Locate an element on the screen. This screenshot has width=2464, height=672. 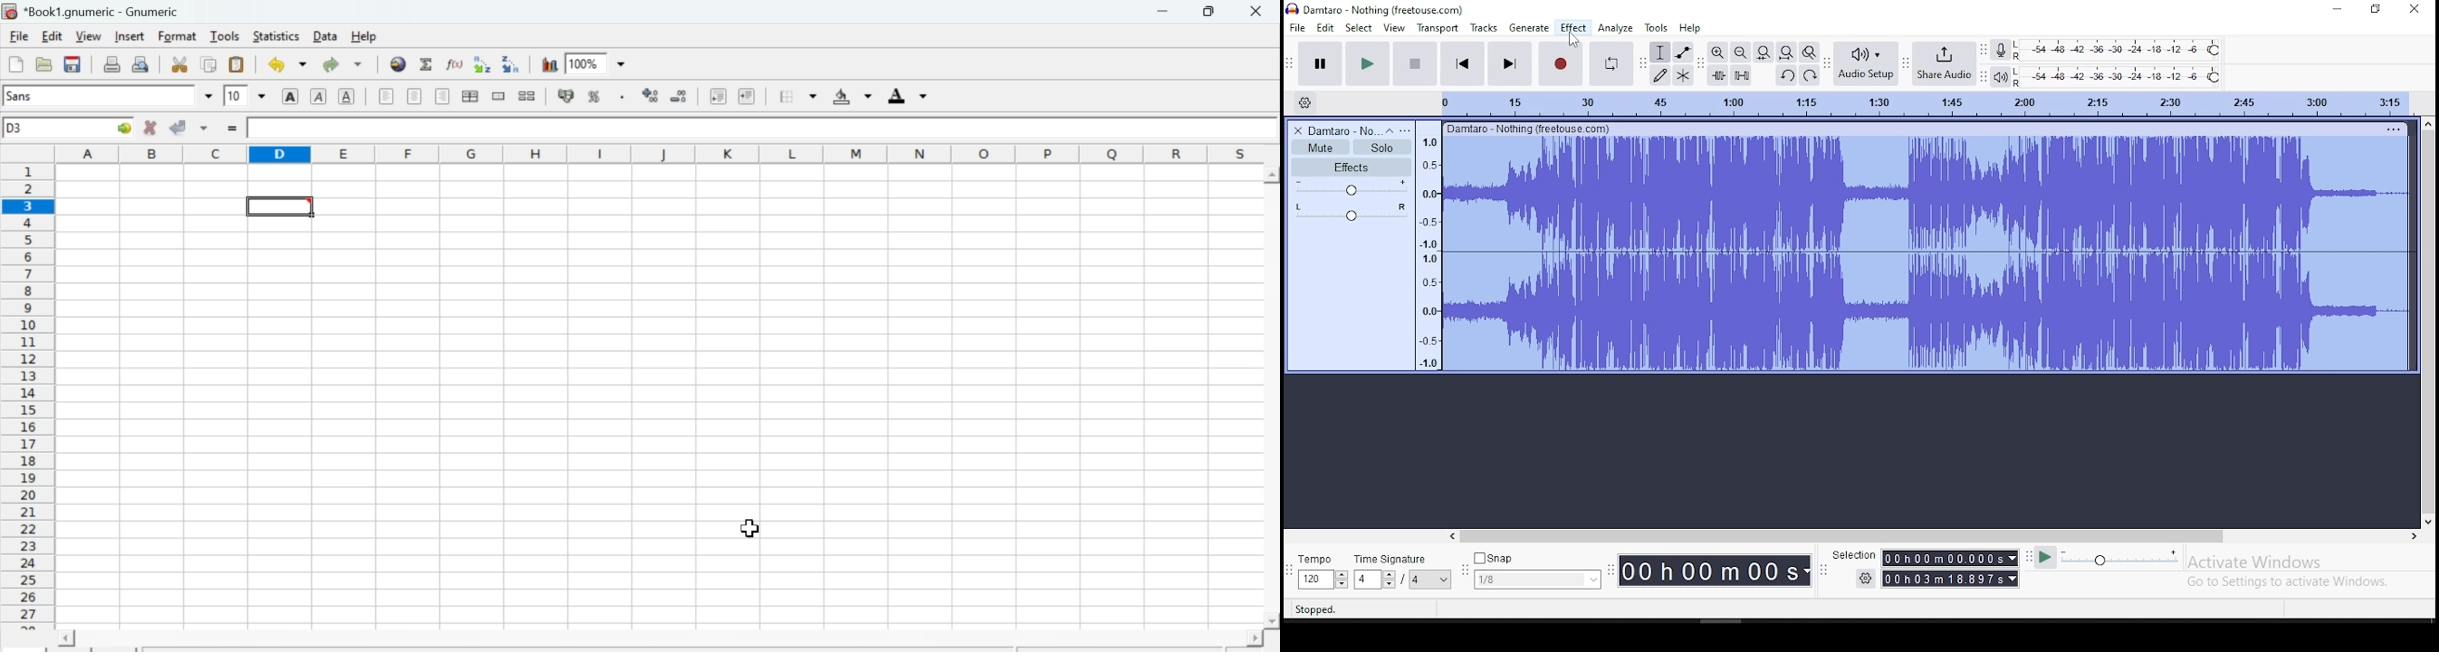
Create new workbook is located at coordinates (13, 65).